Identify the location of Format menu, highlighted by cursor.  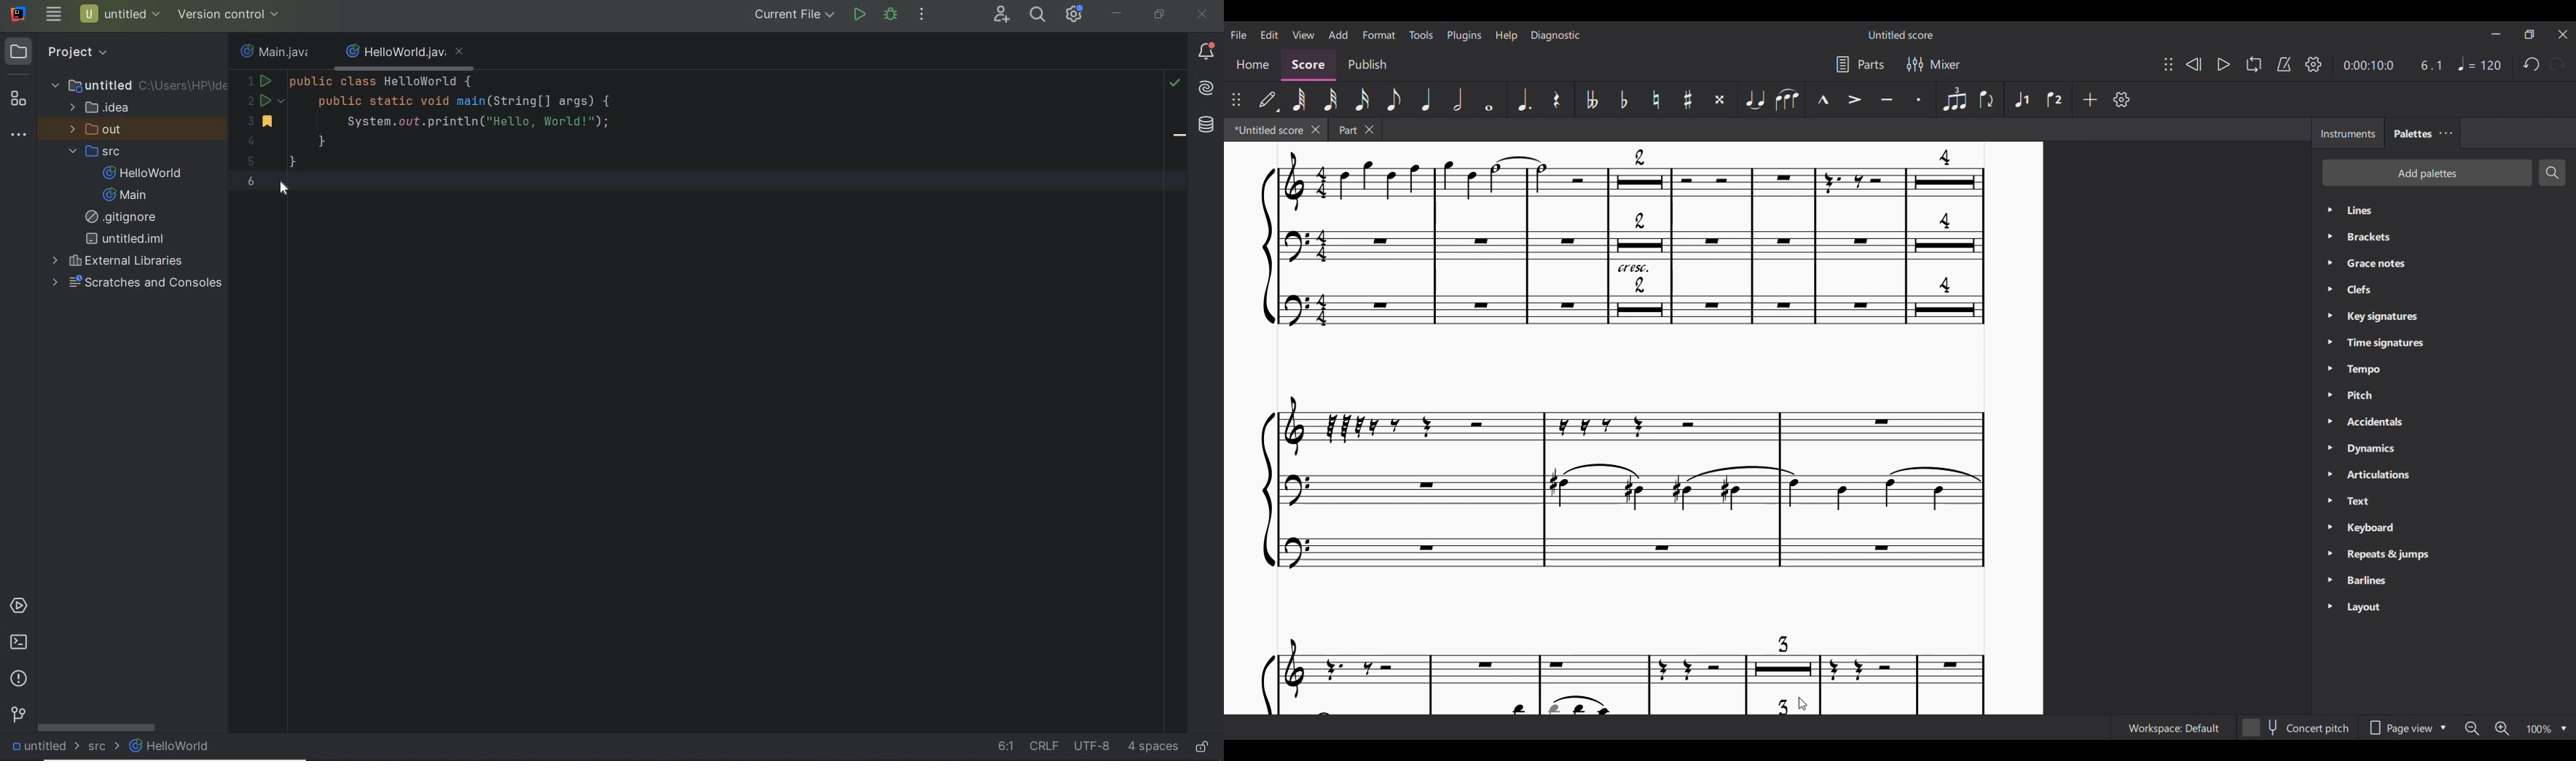
(1377, 34).